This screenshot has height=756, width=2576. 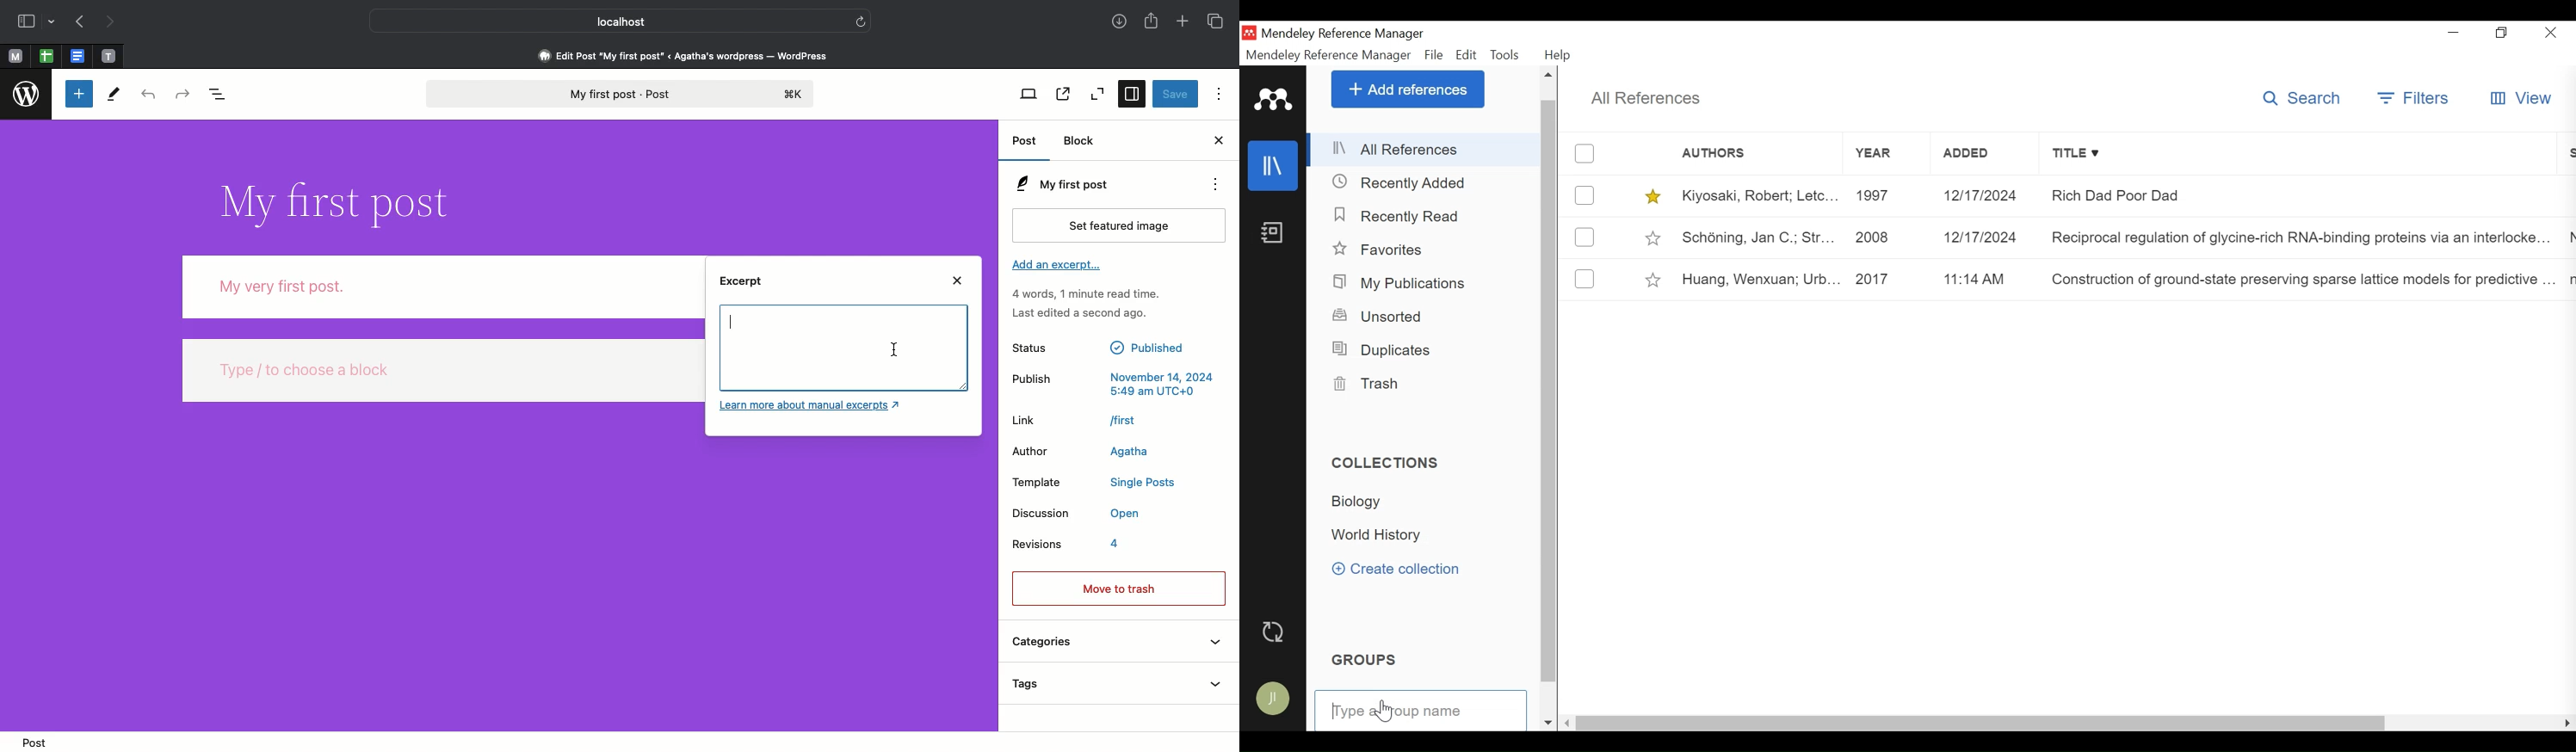 I want to click on Groups, so click(x=1368, y=659).